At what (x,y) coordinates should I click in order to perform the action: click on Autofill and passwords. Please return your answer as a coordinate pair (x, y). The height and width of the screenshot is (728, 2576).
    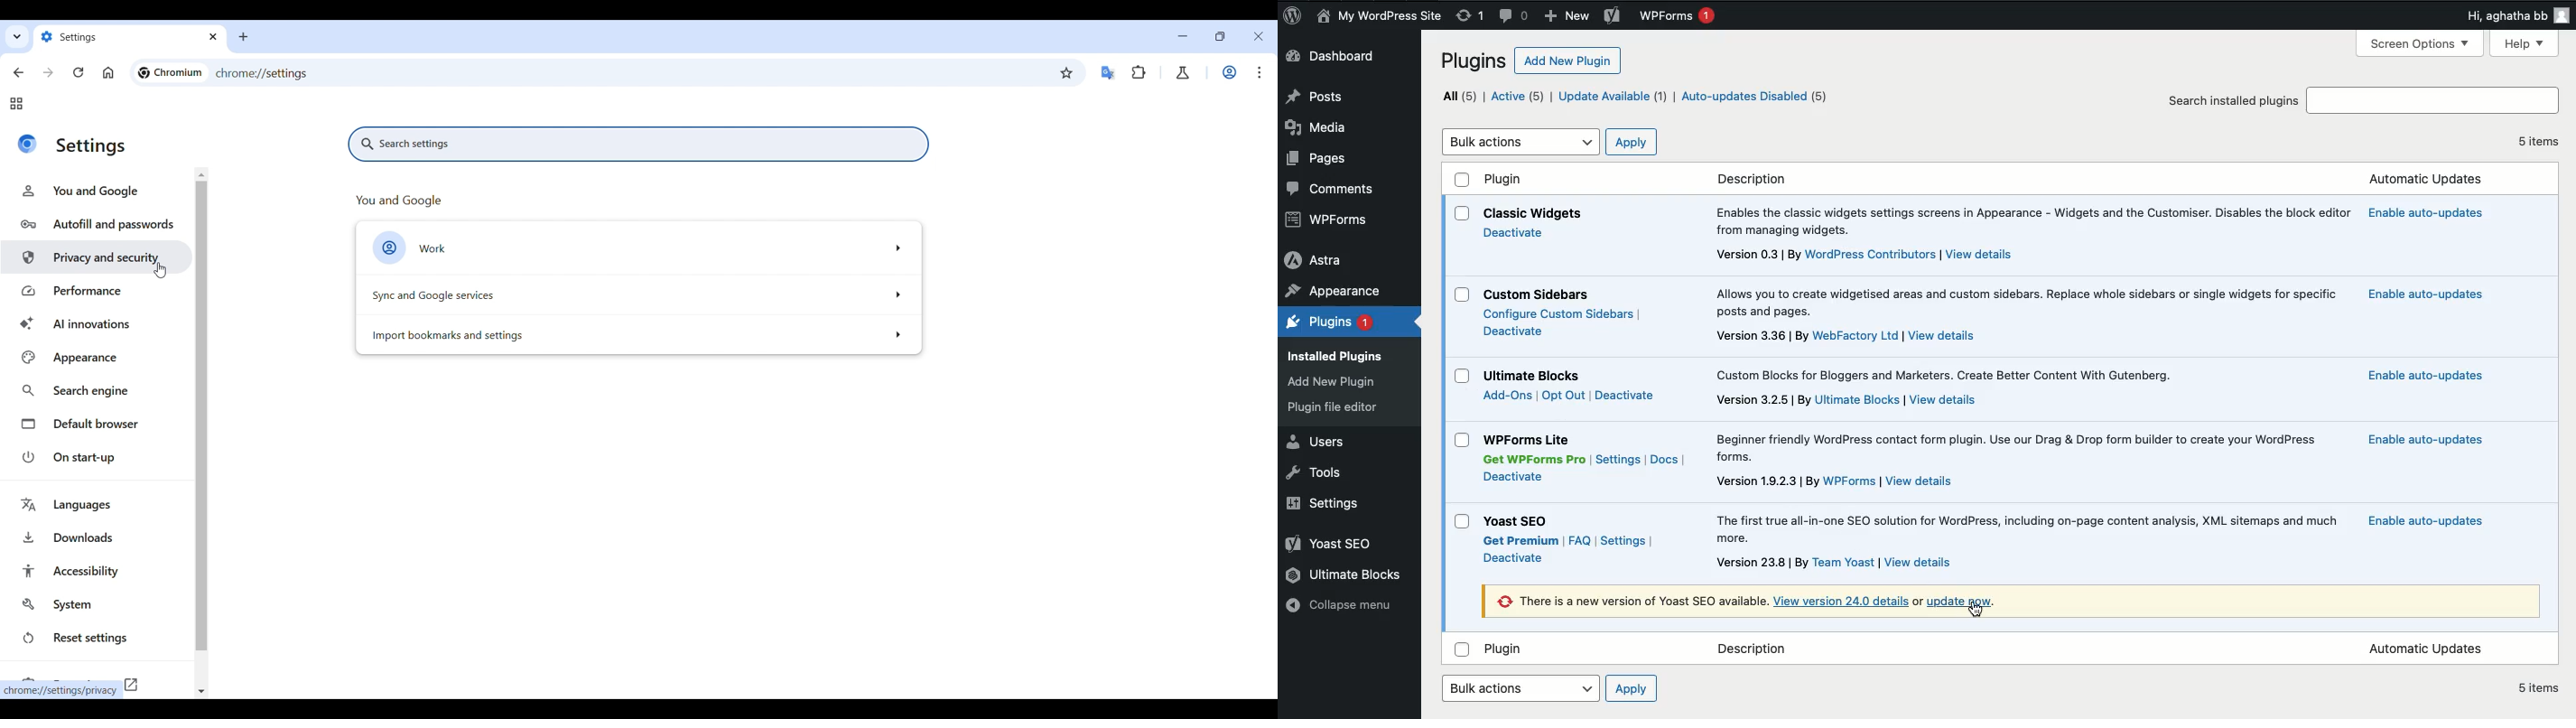
    Looking at the image, I should click on (98, 224).